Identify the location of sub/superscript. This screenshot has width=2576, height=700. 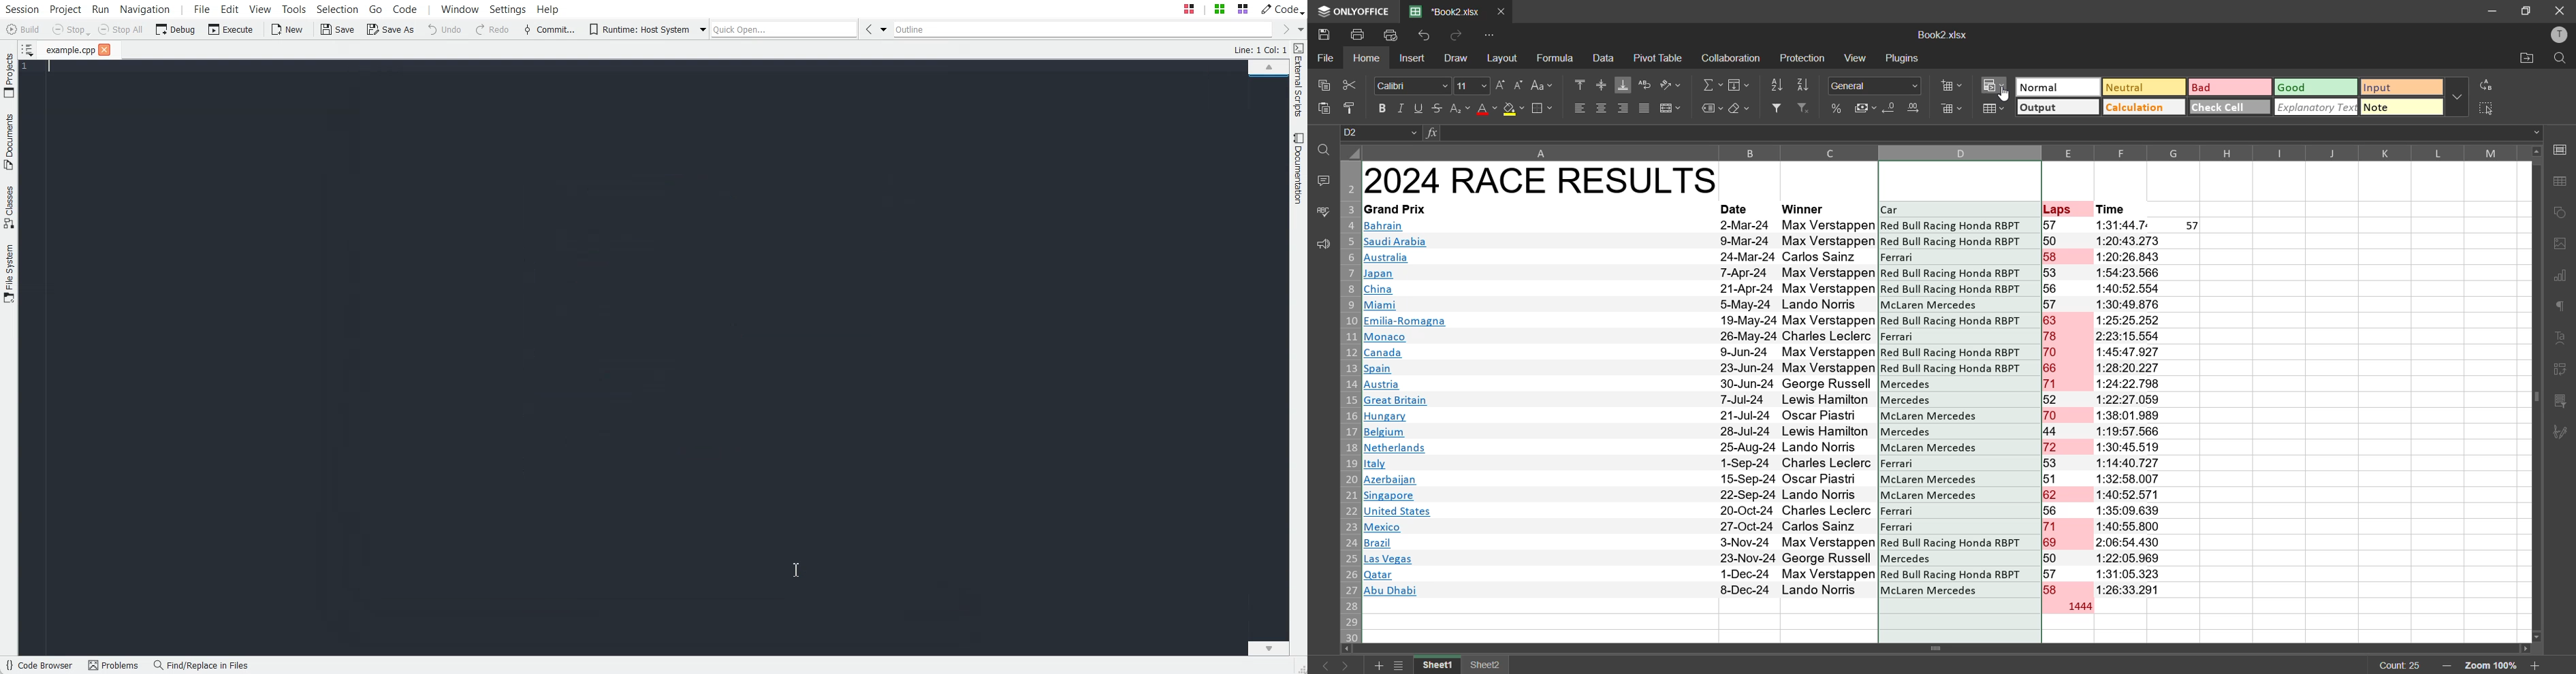
(1458, 108).